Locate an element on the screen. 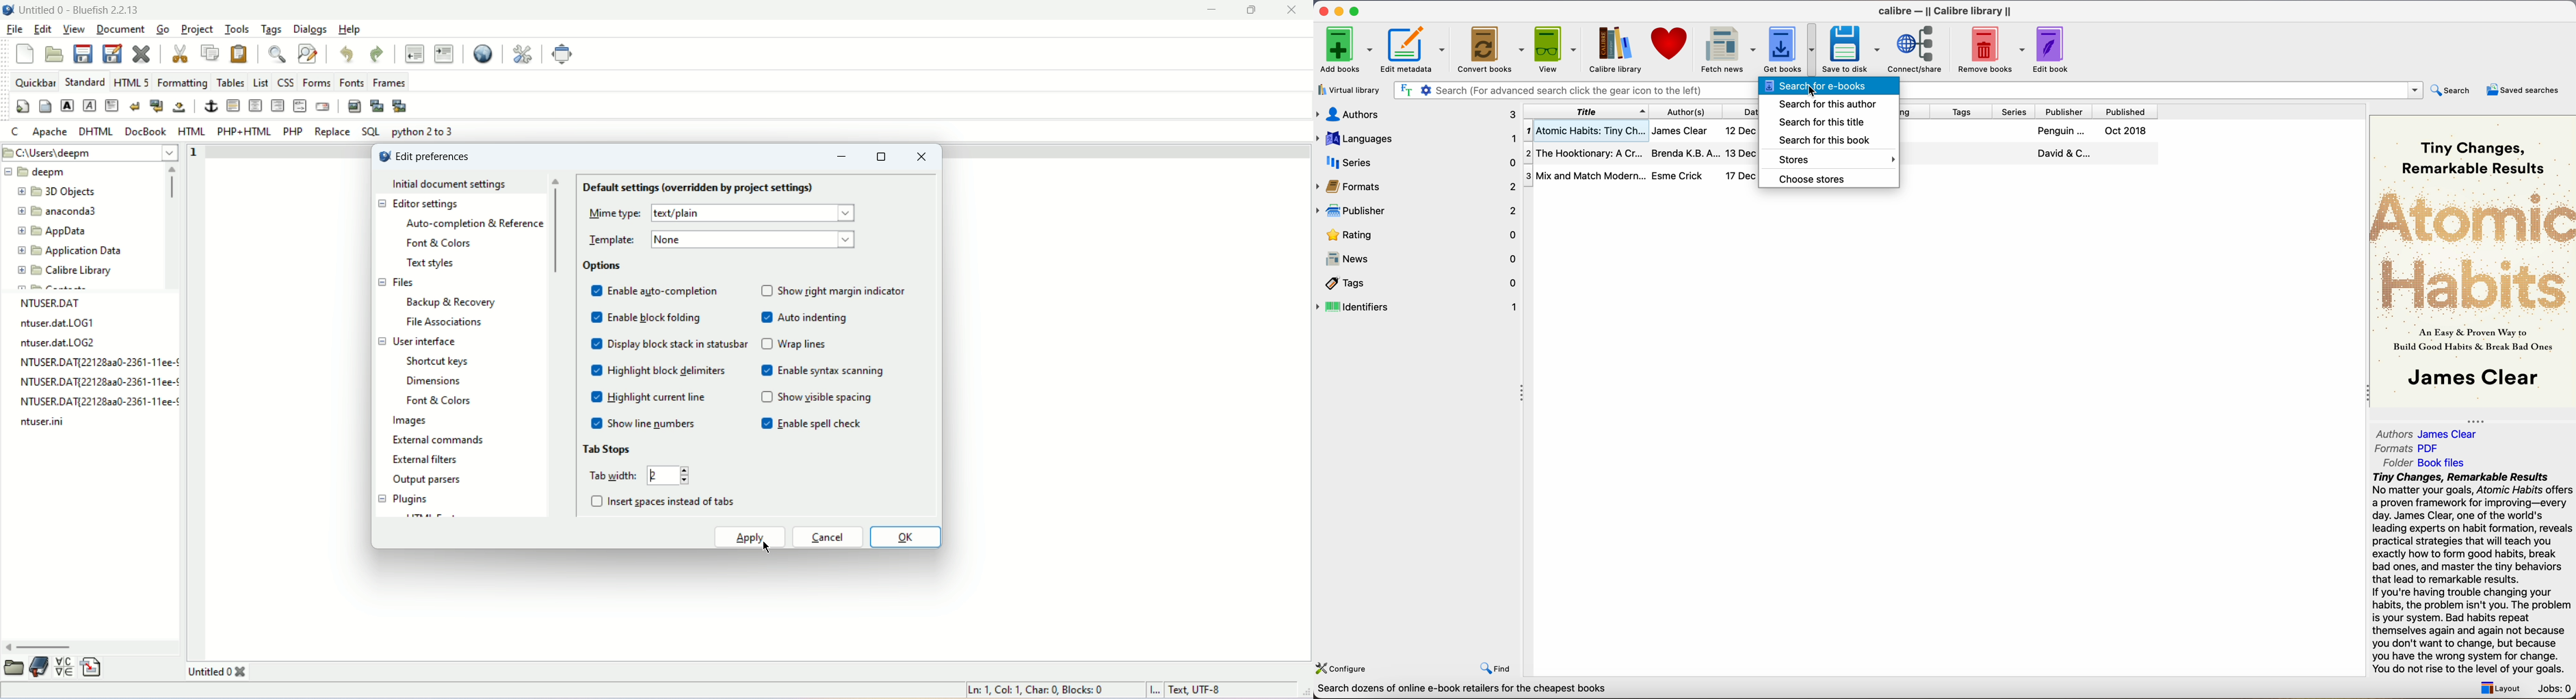 Image resolution: width=2576 pixels, height=700 pixels. search bar is located at coordinates (1570, 91).